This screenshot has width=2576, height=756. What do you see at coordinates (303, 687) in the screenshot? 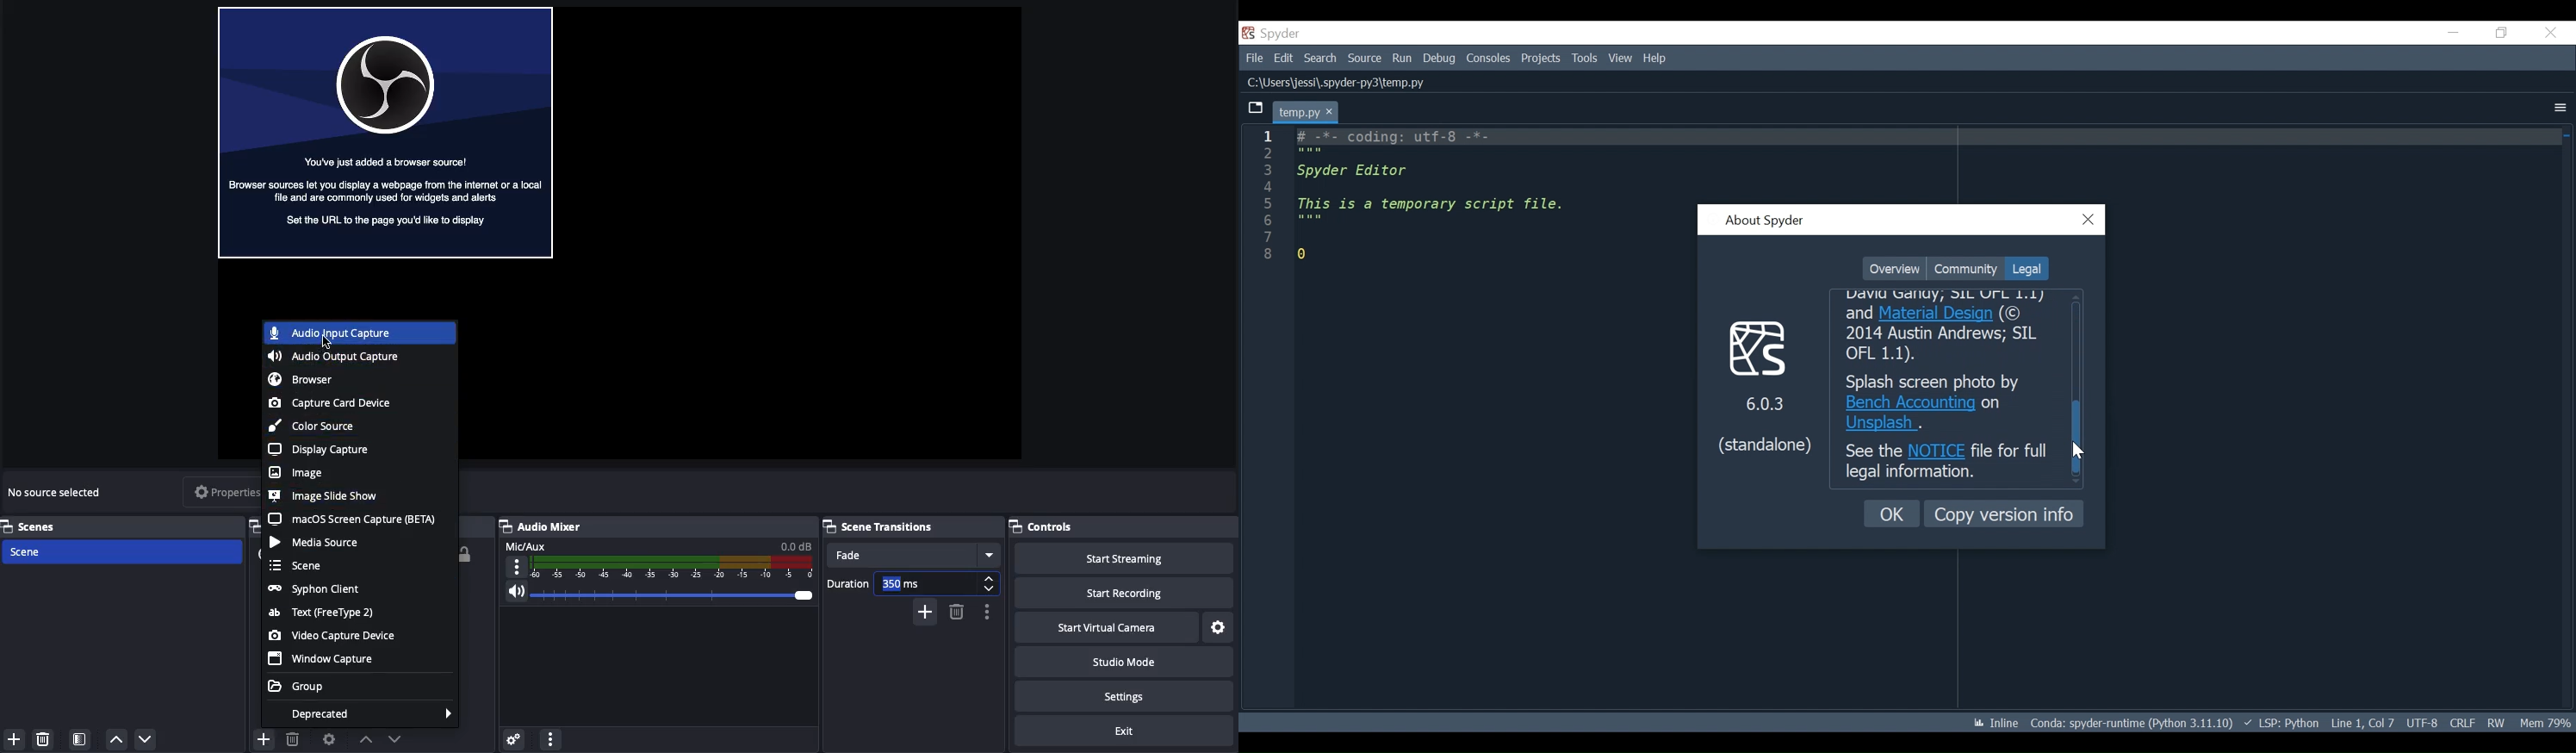
I see `Group` at bounding box center [303, 687].